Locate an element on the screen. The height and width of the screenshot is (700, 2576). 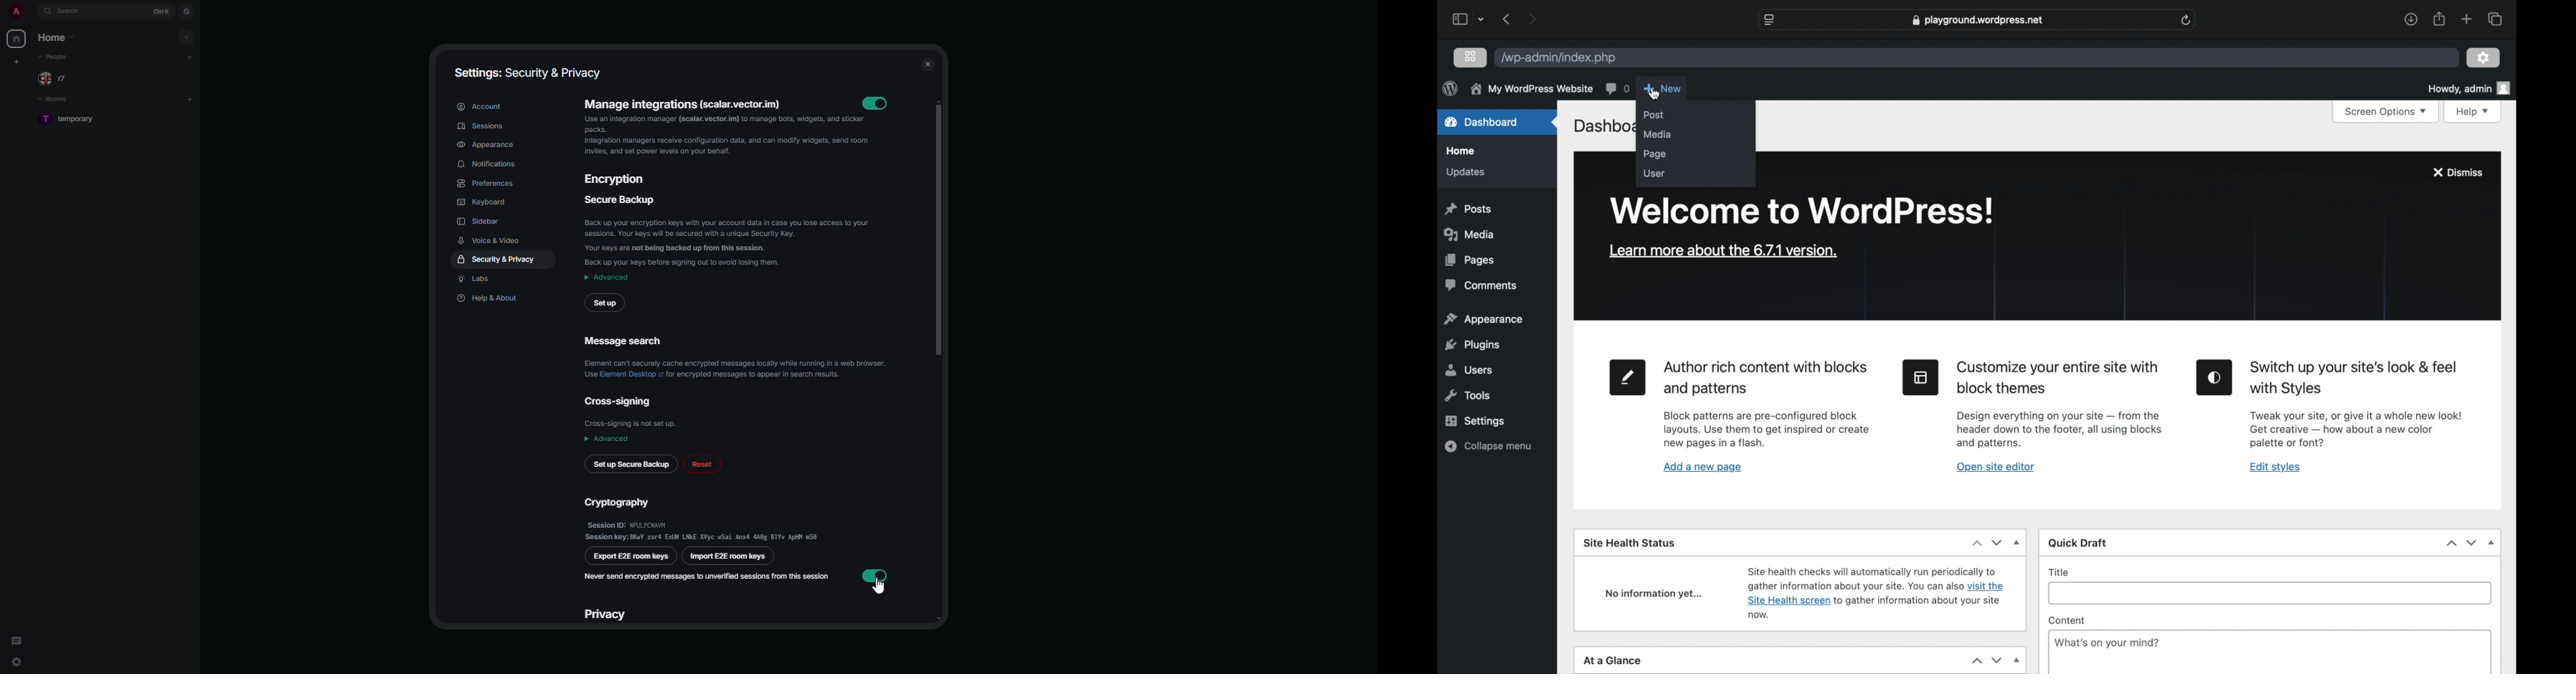
manage integrations is located at coordinates (720, 128).